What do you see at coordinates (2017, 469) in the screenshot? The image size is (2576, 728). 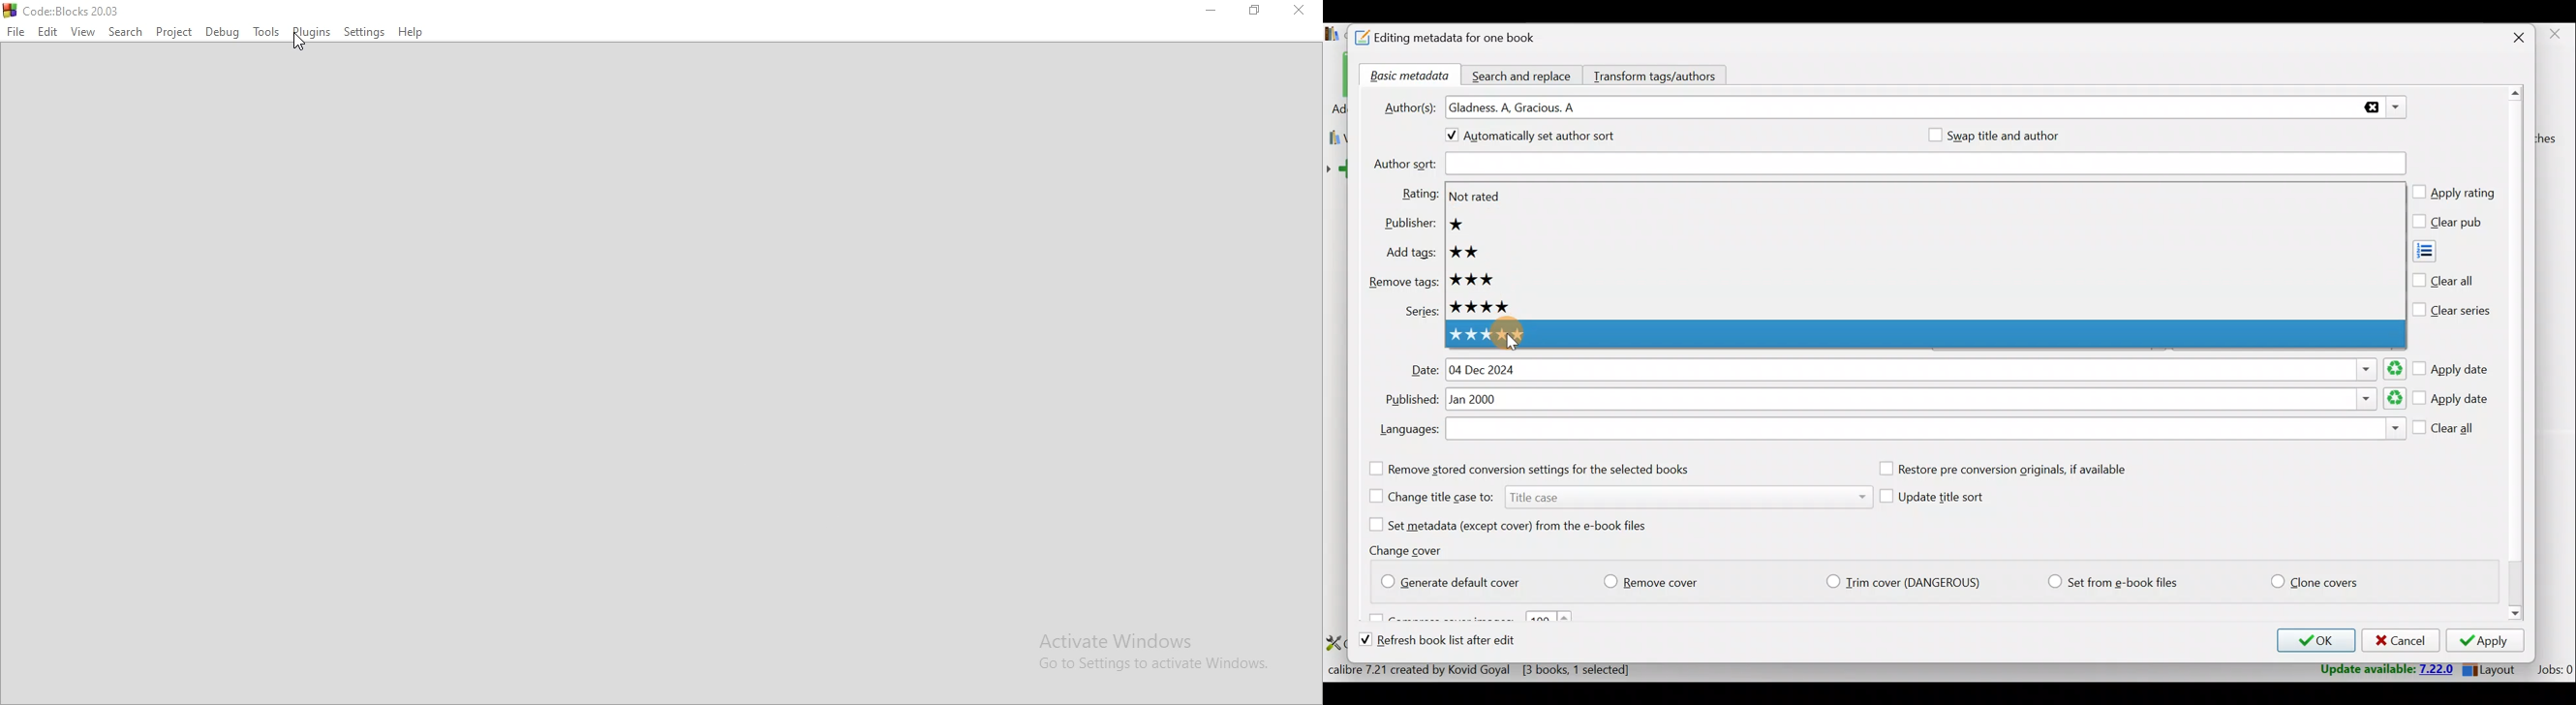 I see `Restore pre conversion originals, if available` at bounding box center [2017, 469].